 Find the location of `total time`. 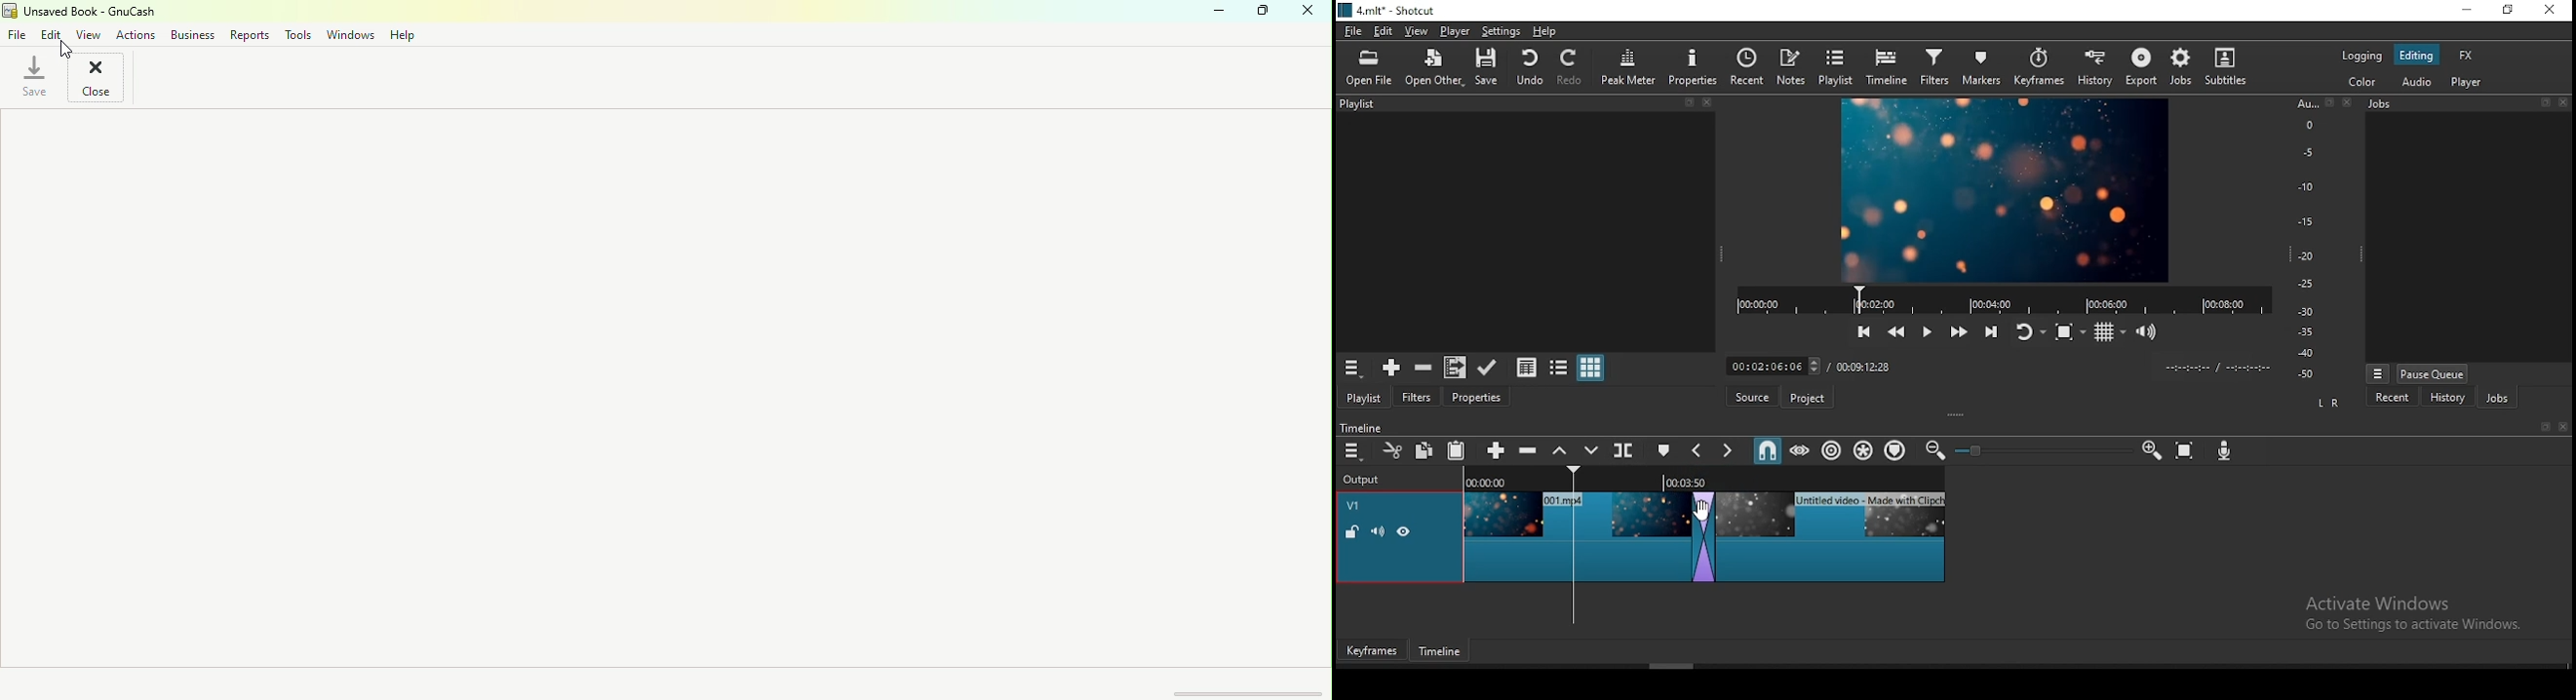

total time is located at coordinates (1866, 368).